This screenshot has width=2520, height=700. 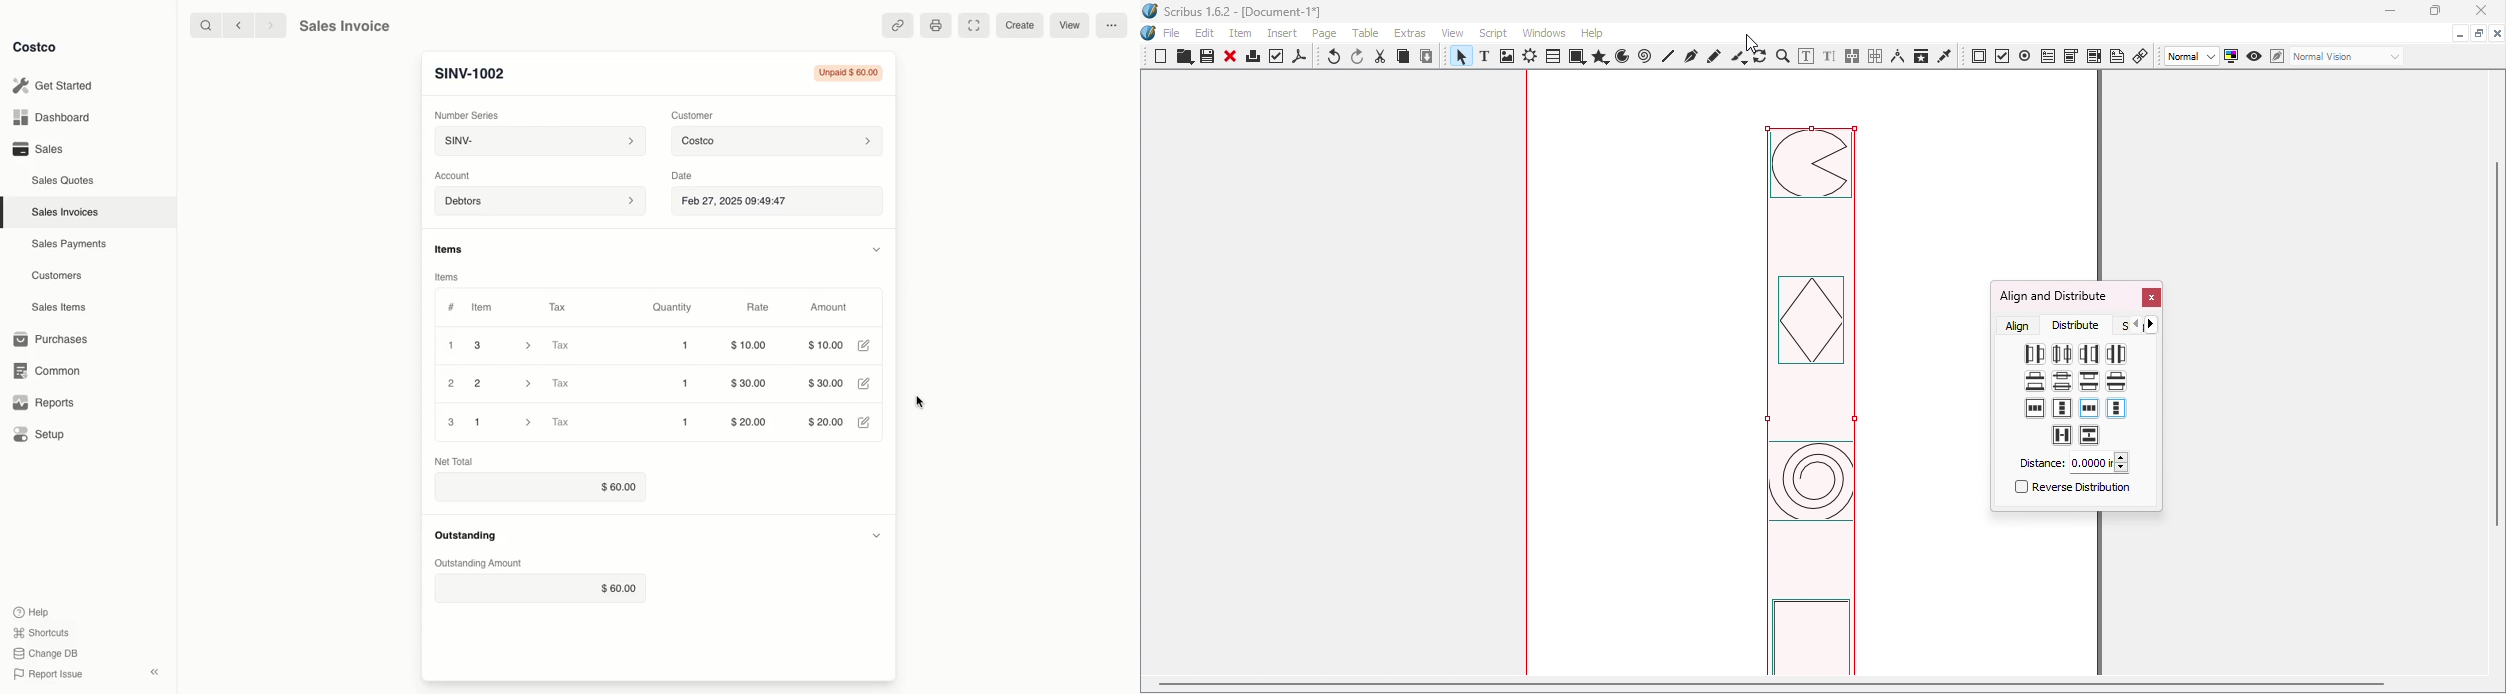 What do you see at coordinates (822, 421) in the screenshot?
I see `$20.00` at bounding box center [822, 421].